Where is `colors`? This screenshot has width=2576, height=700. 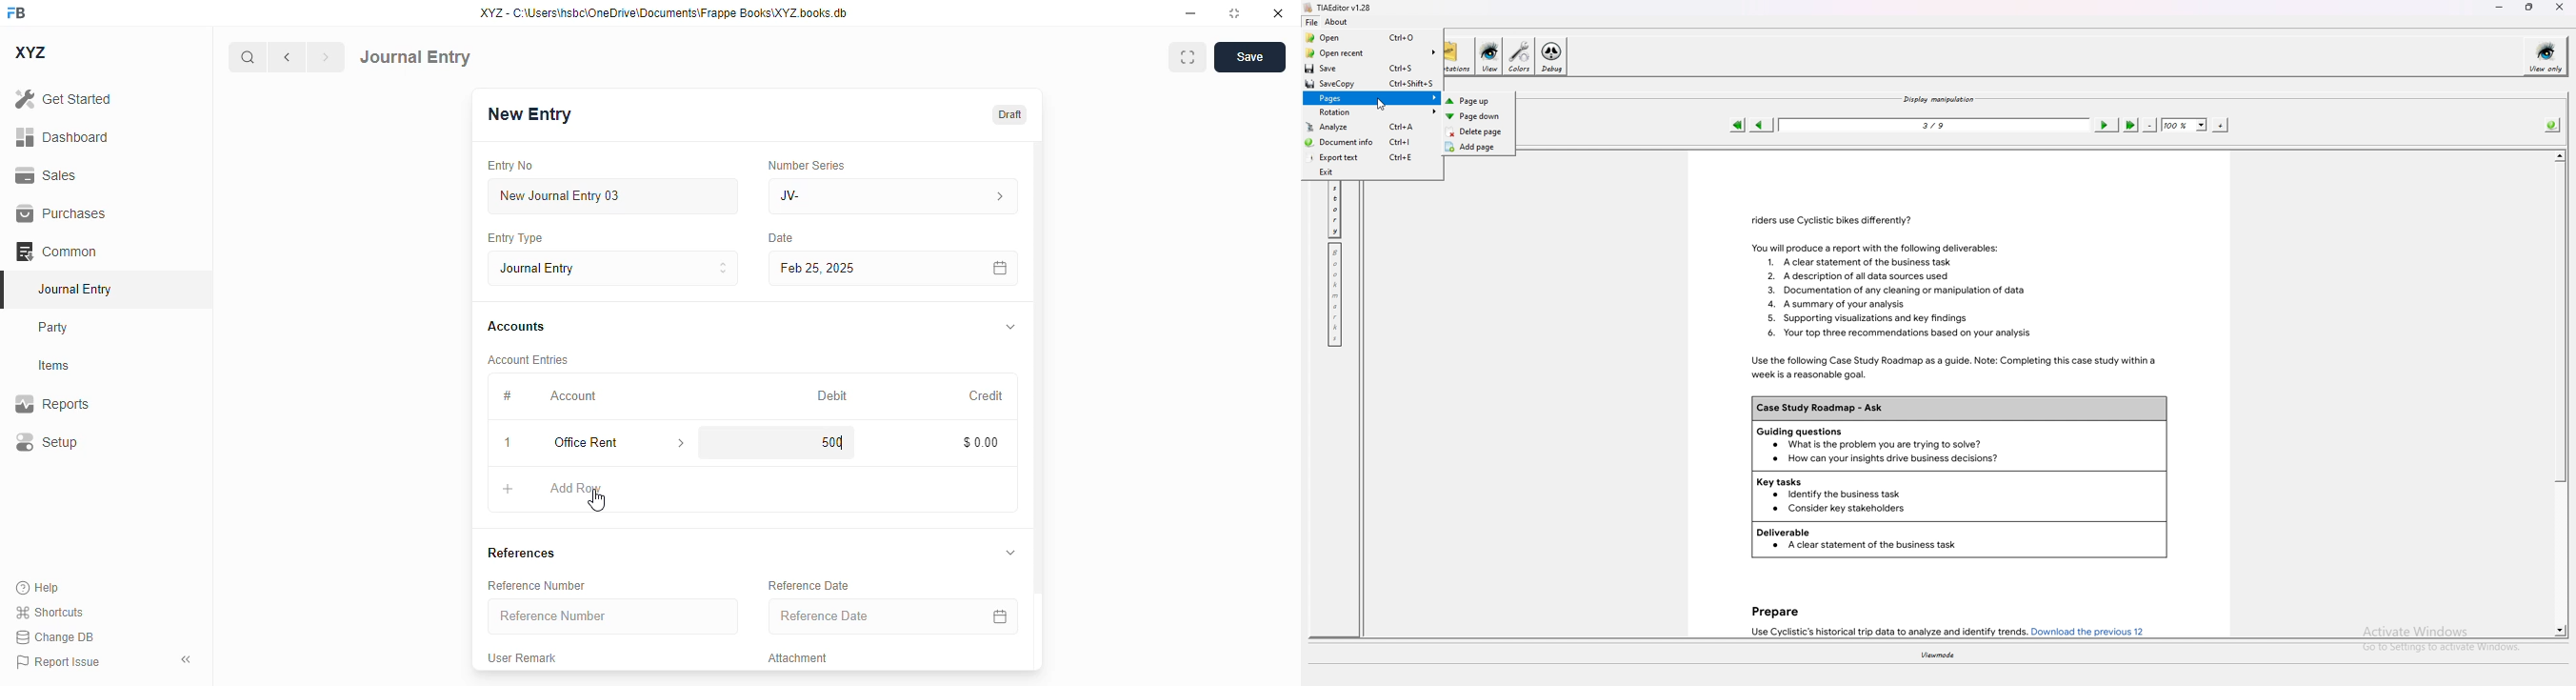
colors is located at coordinates (1518, 57).